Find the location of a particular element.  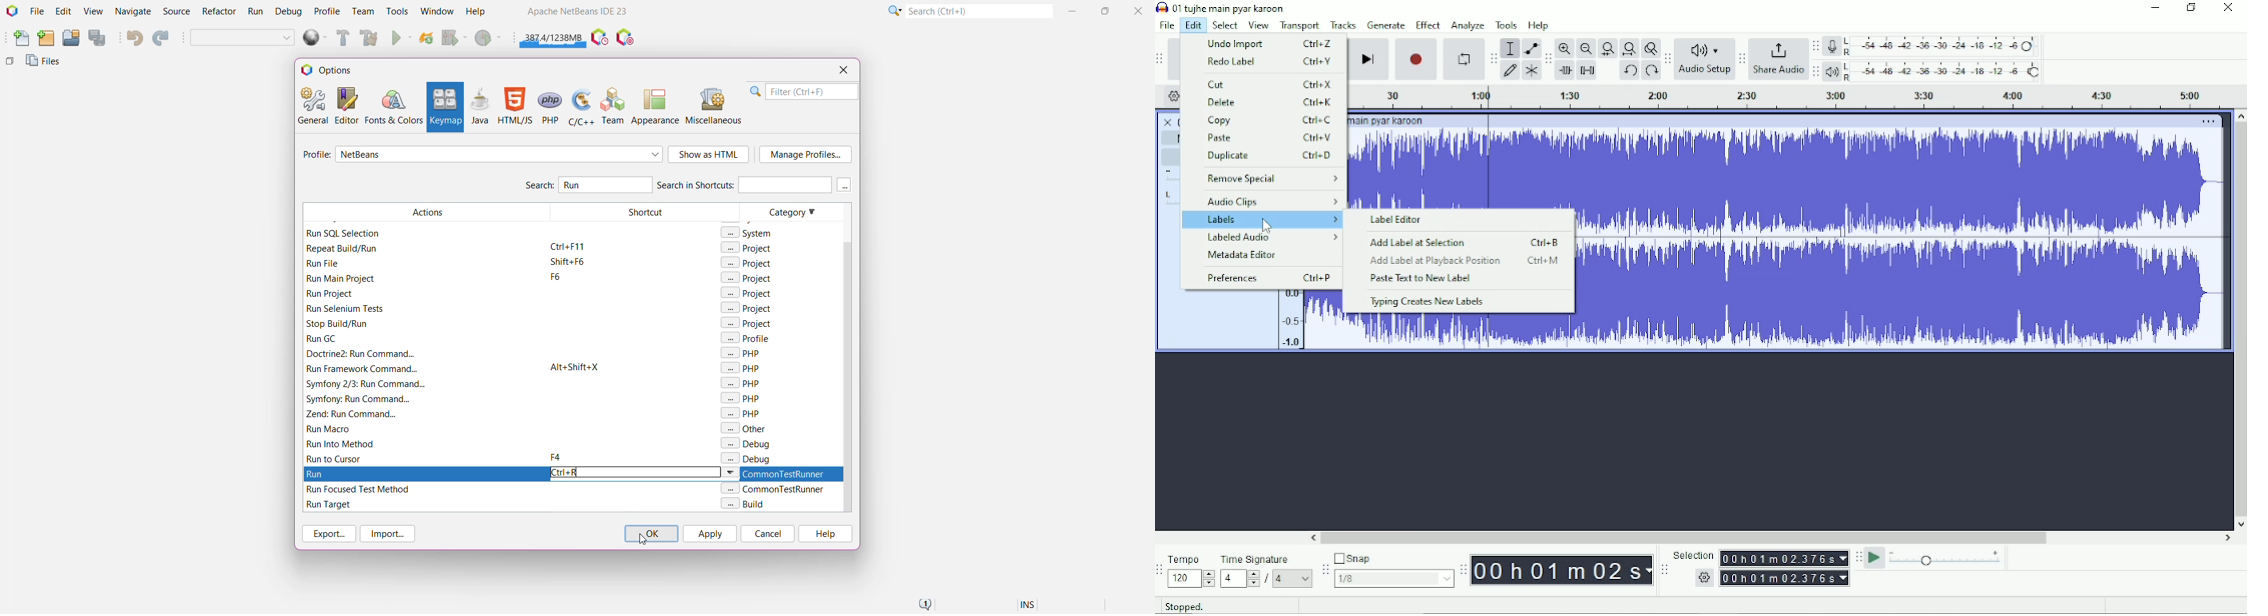

Close is located at coordinates (2227, 10).